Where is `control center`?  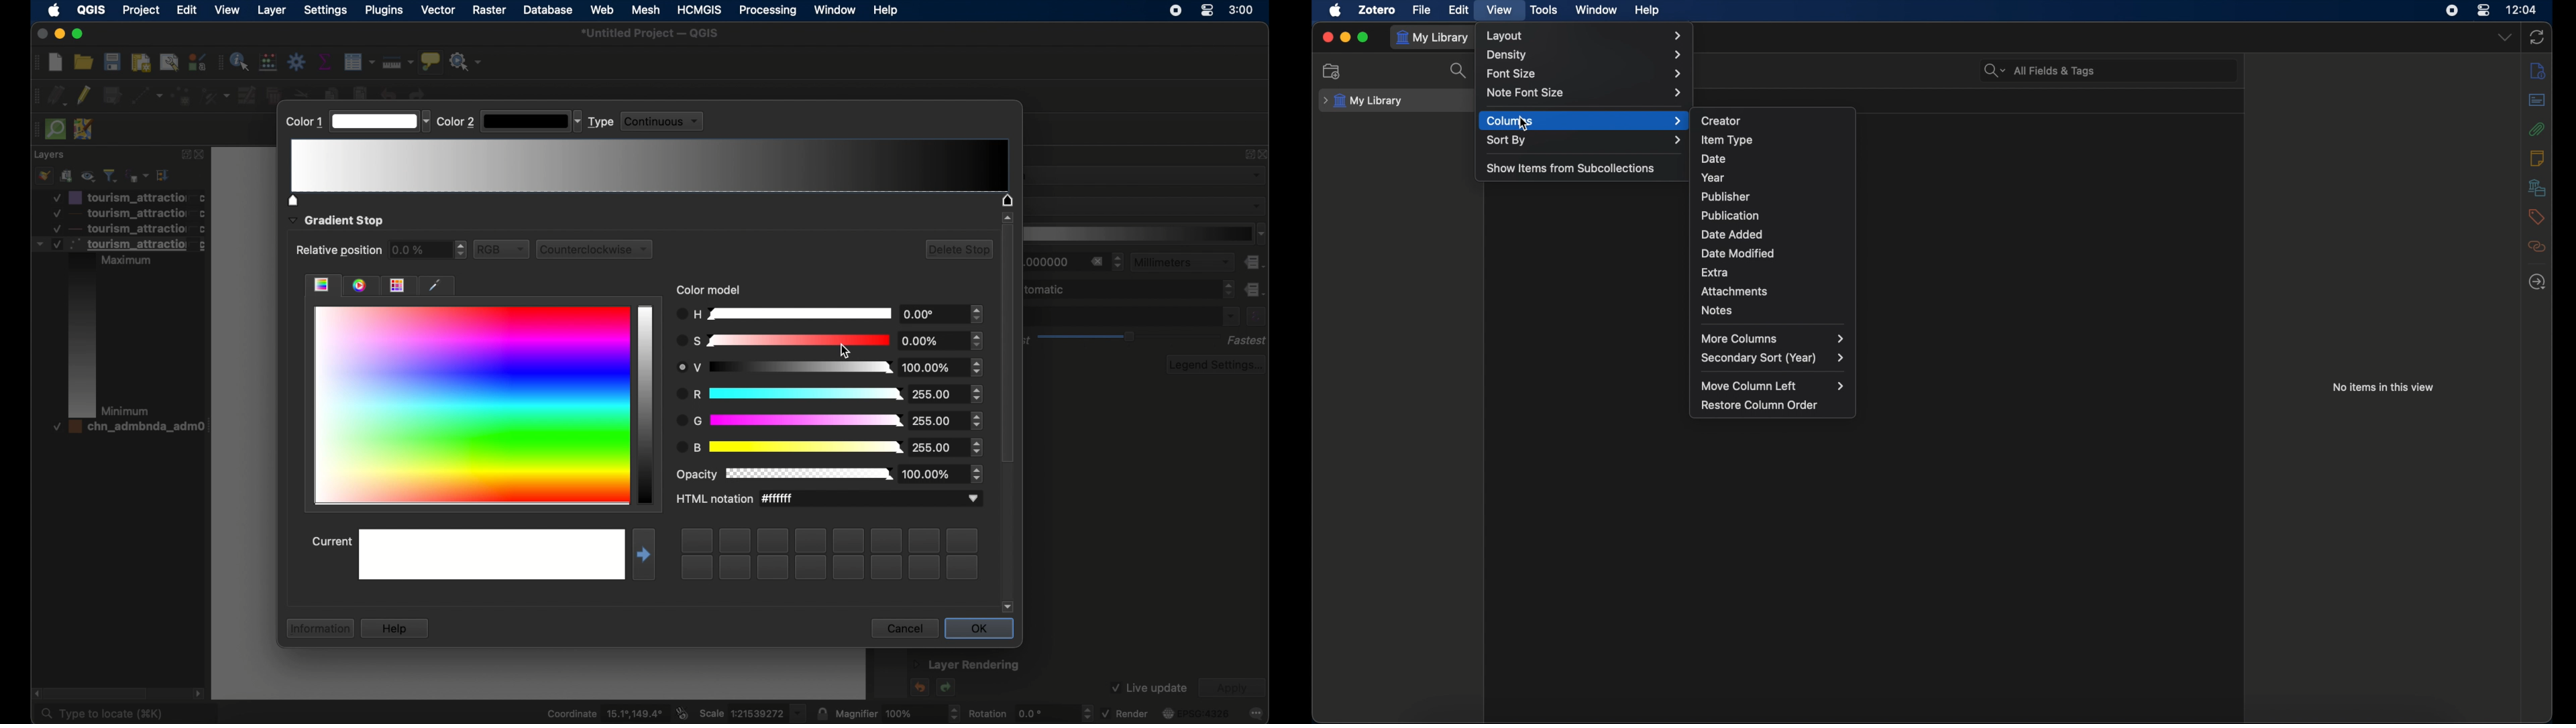 control center is located at coordinates (2484, 11).